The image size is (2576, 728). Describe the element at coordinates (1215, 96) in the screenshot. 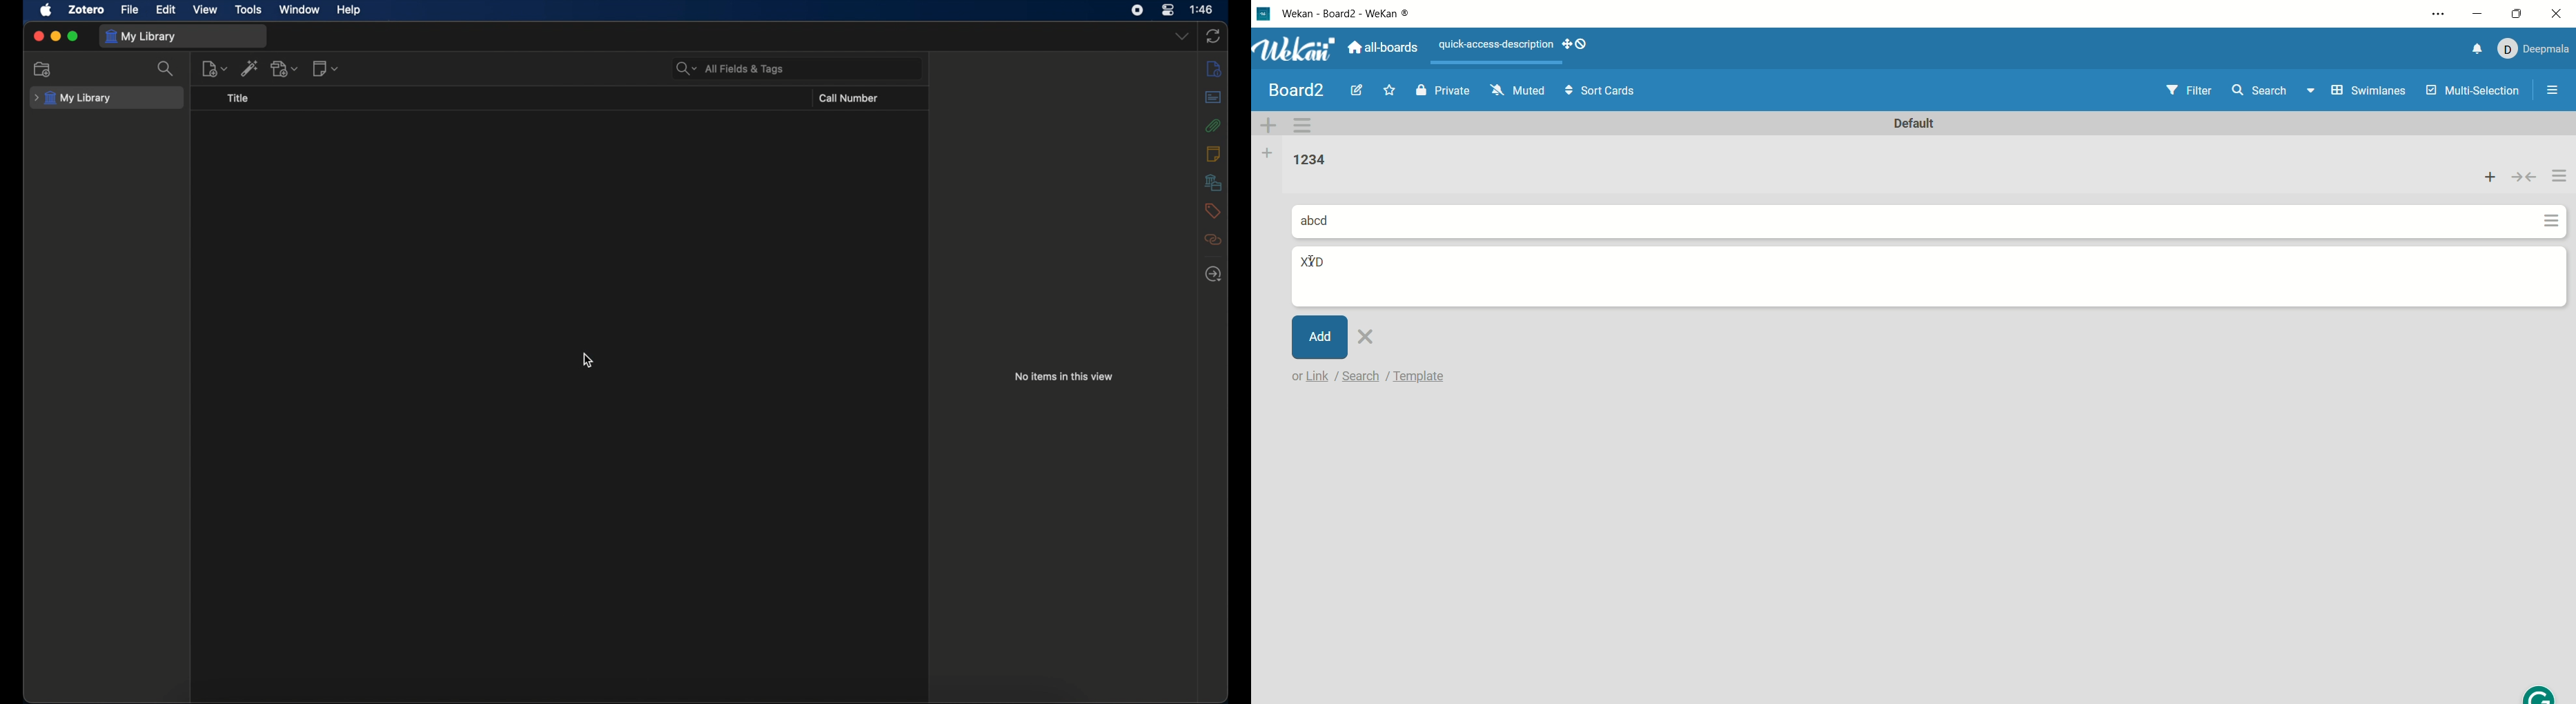

I see `abstract` at that location.